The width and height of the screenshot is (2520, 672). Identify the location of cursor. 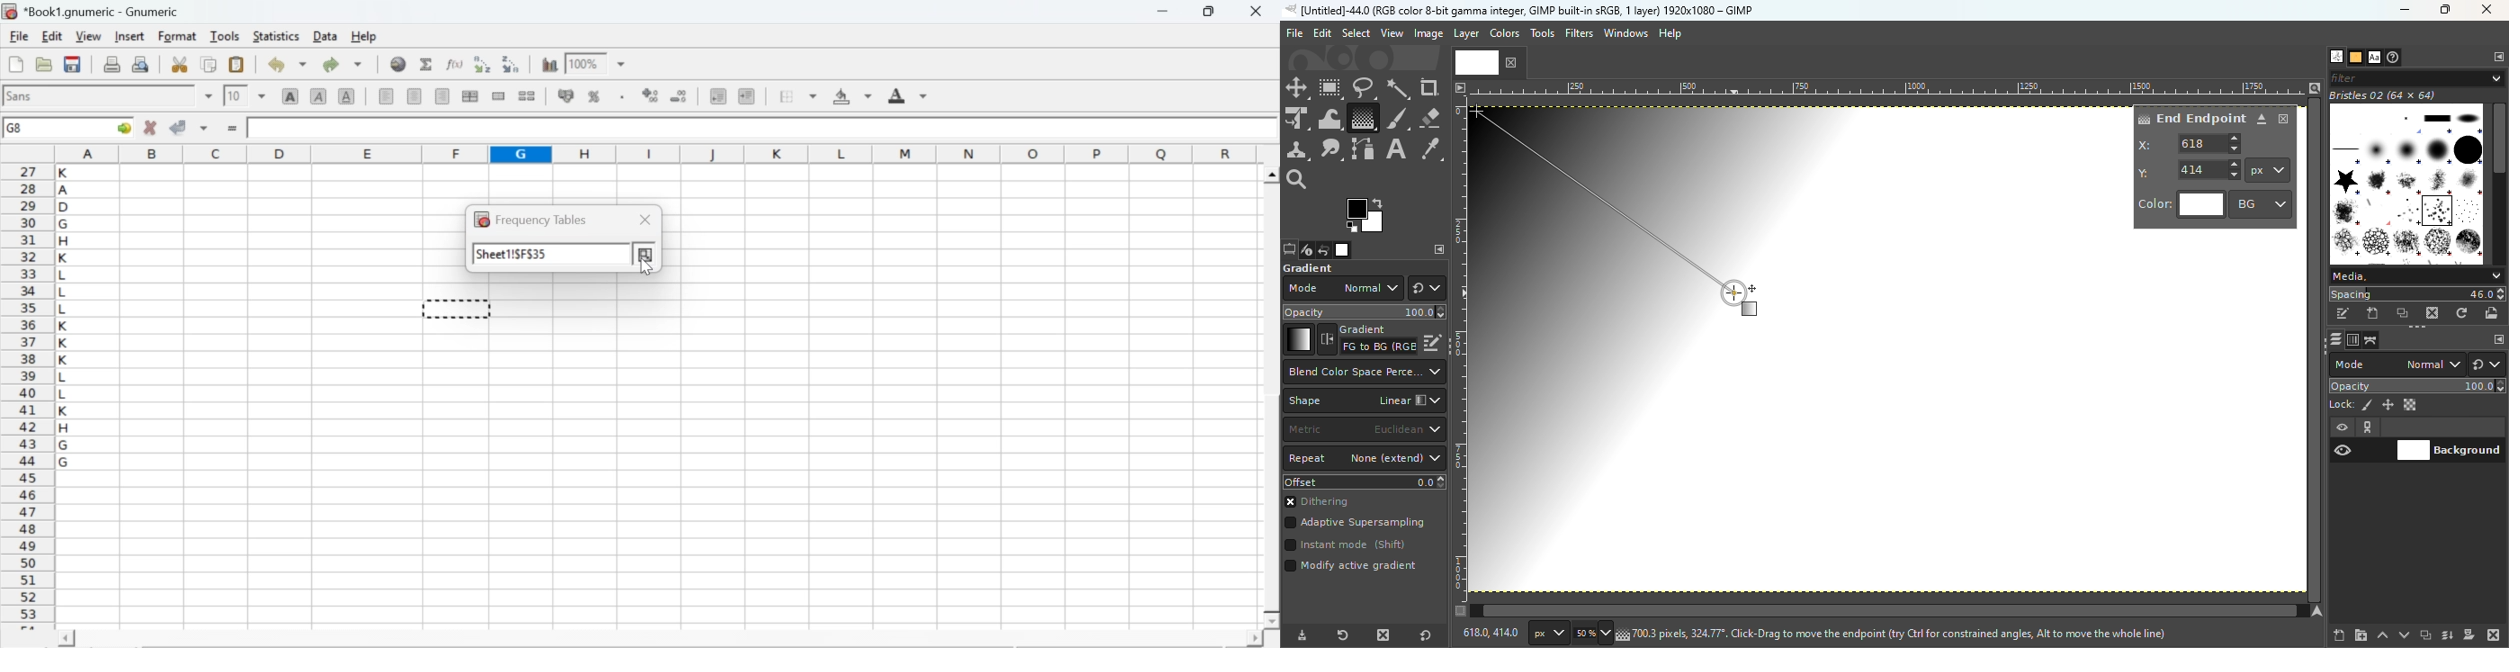
(645, 265).